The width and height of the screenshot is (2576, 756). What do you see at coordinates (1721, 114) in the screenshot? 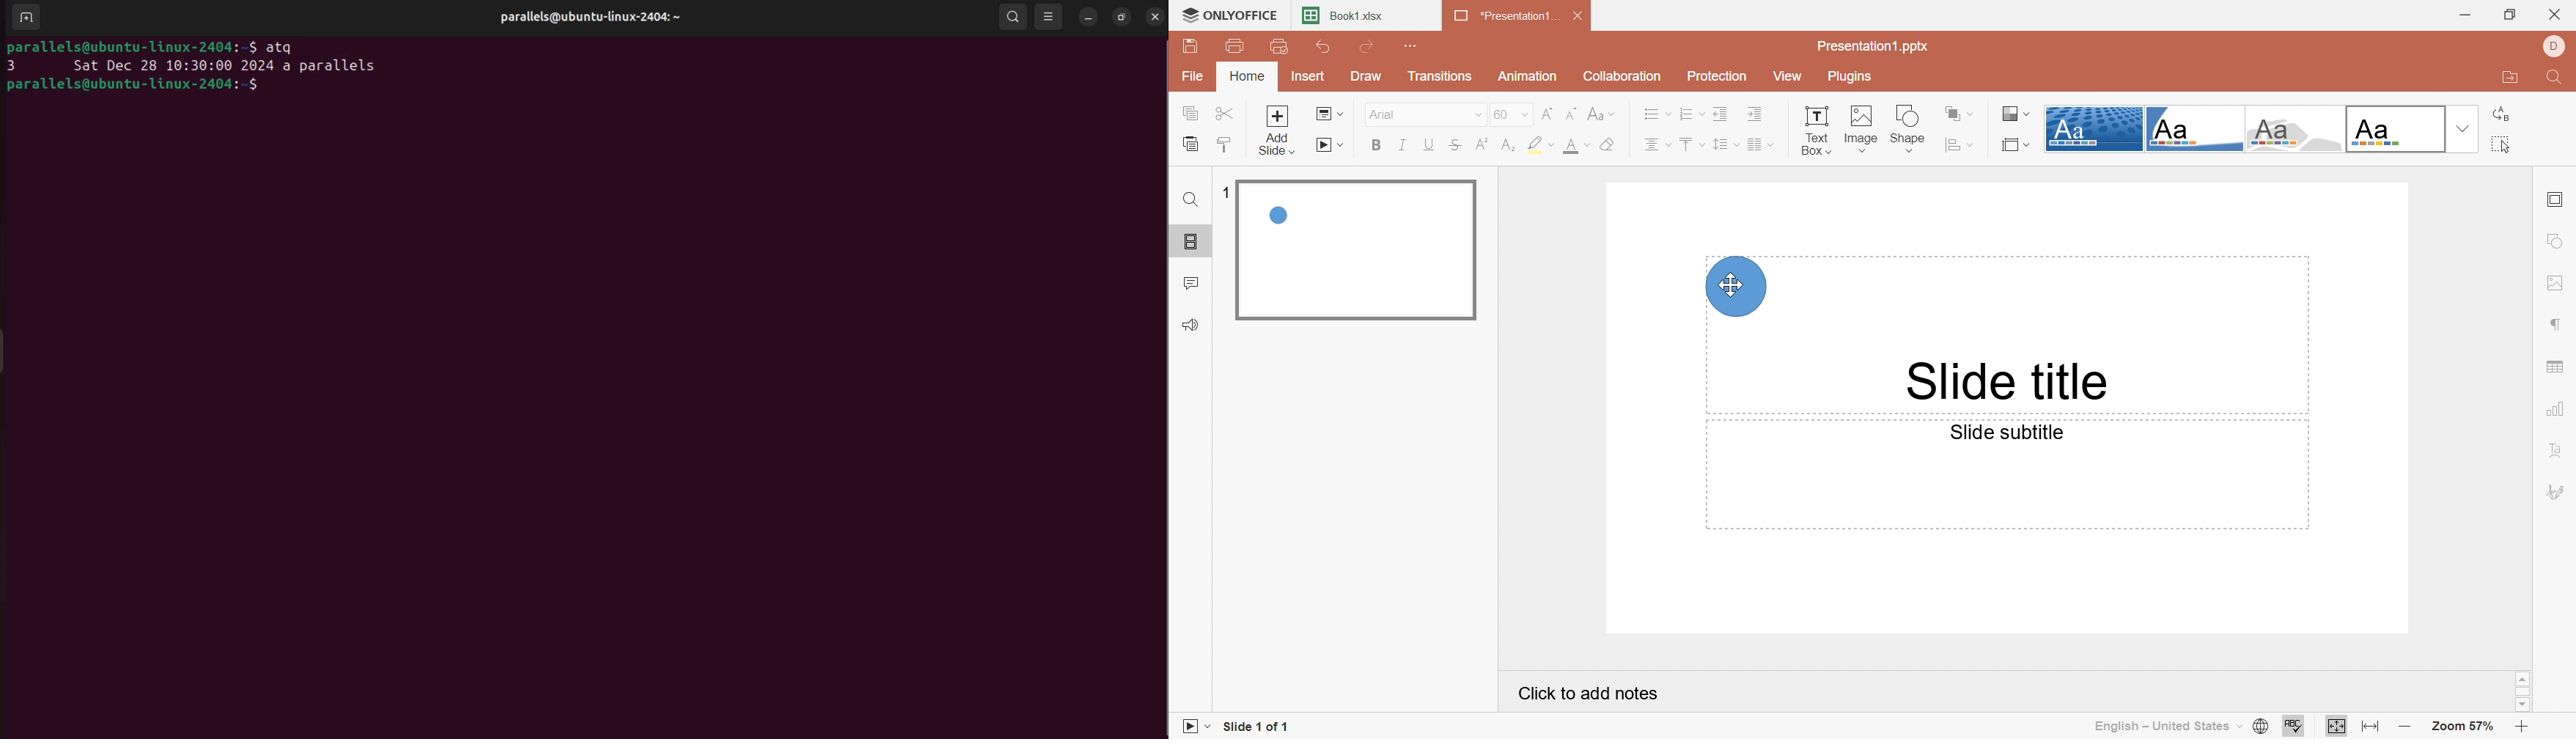
I see `Decrease indent` at bounding box center [1721, 114].